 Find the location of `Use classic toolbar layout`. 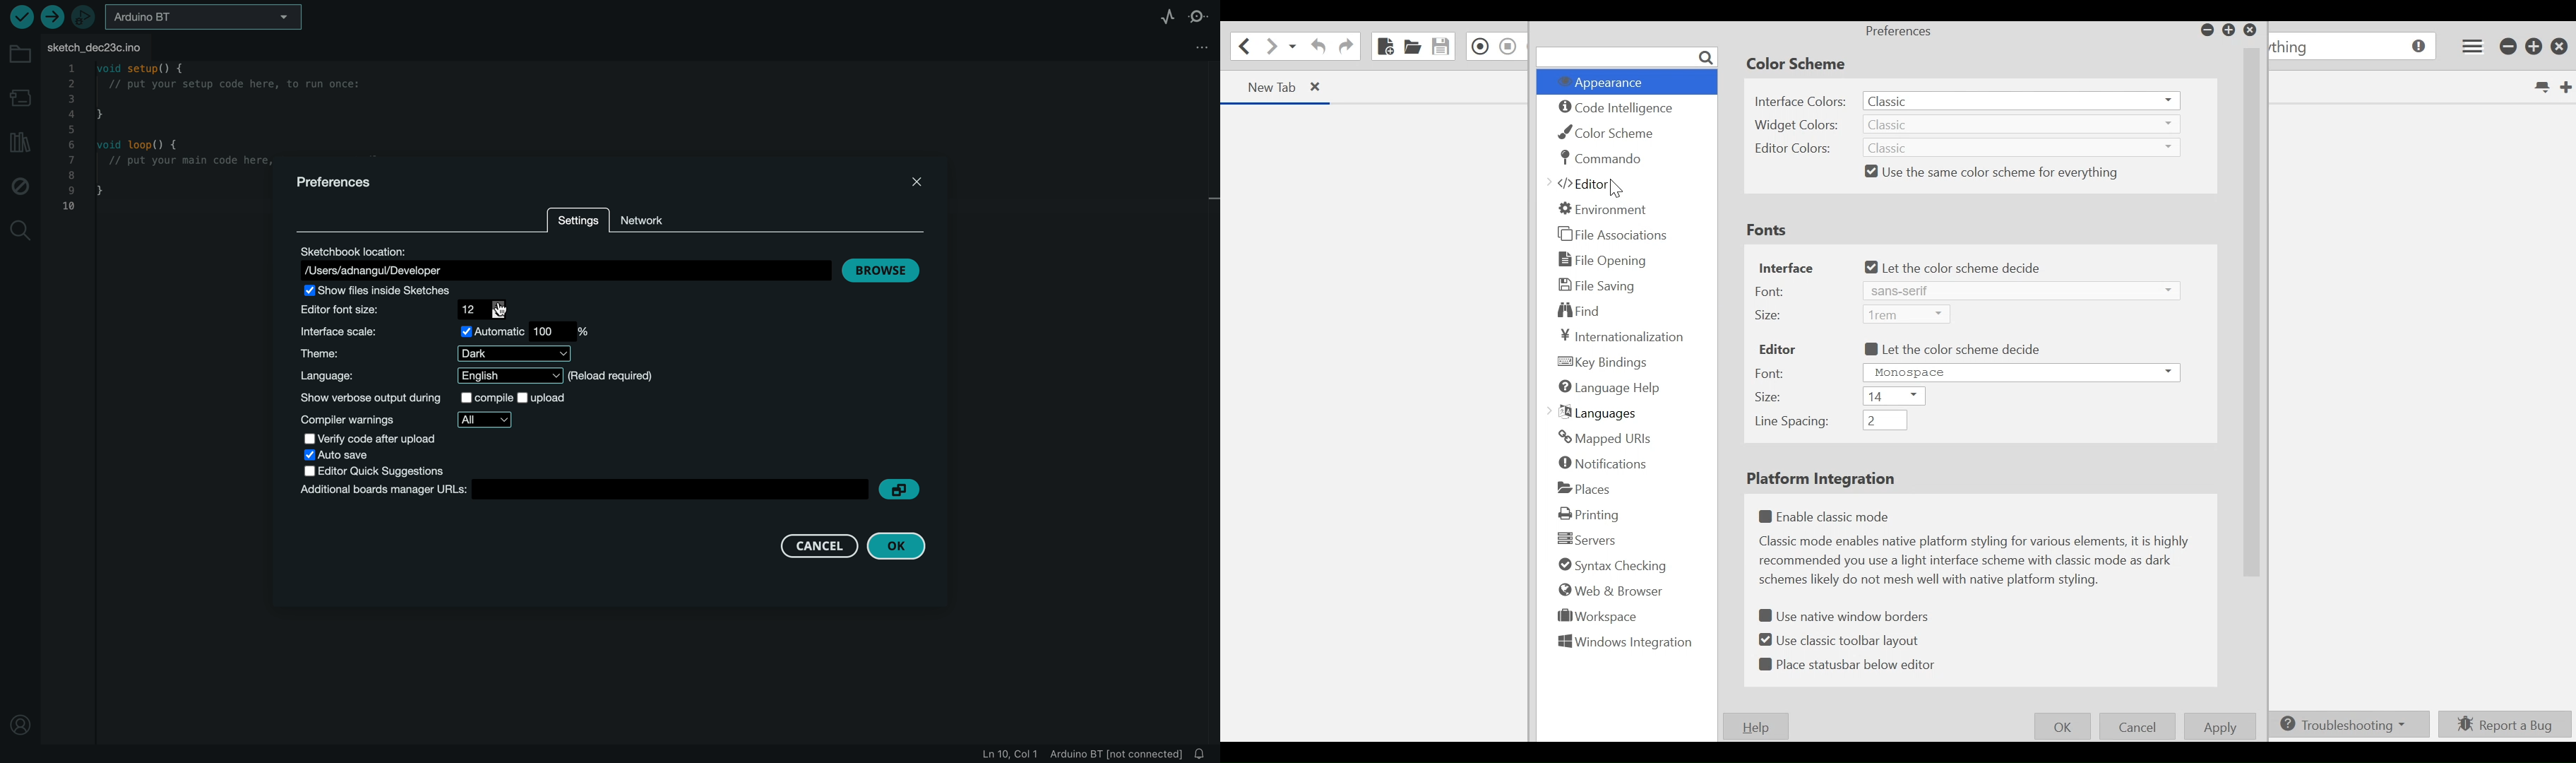

Use classic toolbar layout is located at coordinates (1841, 641).